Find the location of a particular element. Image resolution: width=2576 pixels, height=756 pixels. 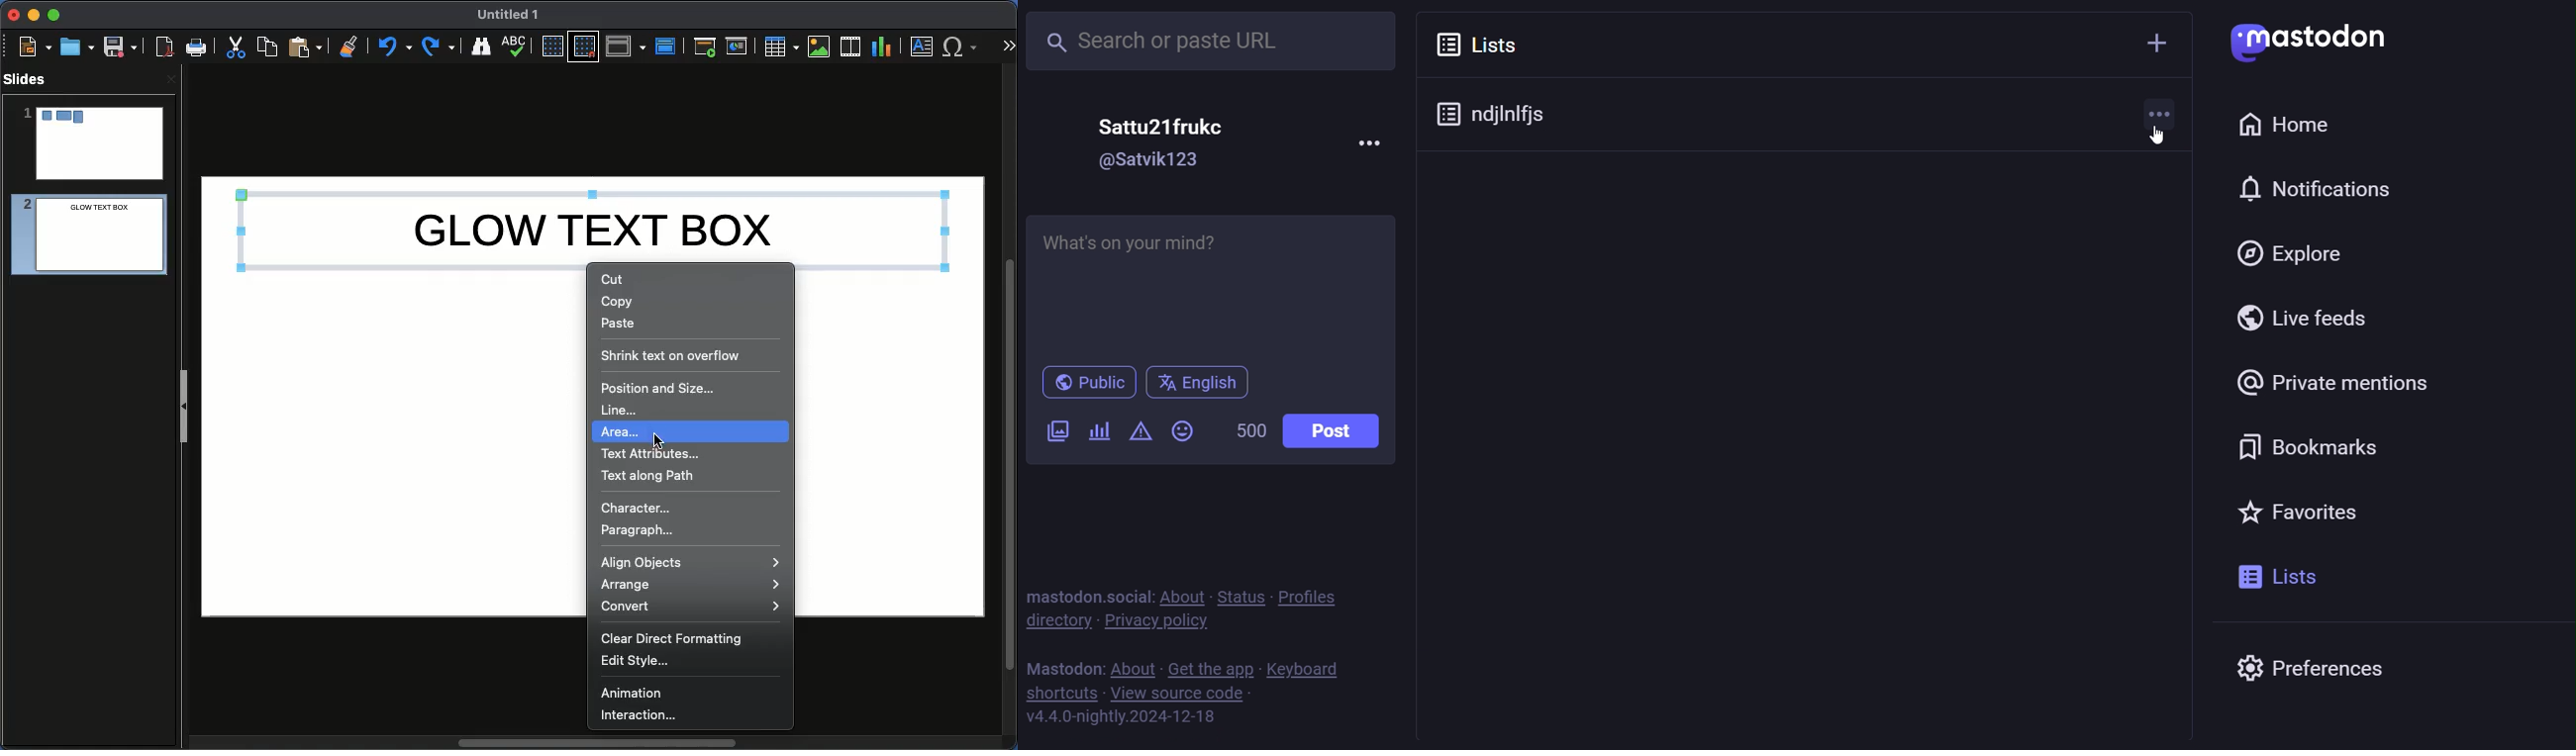

Scroll is located at coordinates (1012, 409).